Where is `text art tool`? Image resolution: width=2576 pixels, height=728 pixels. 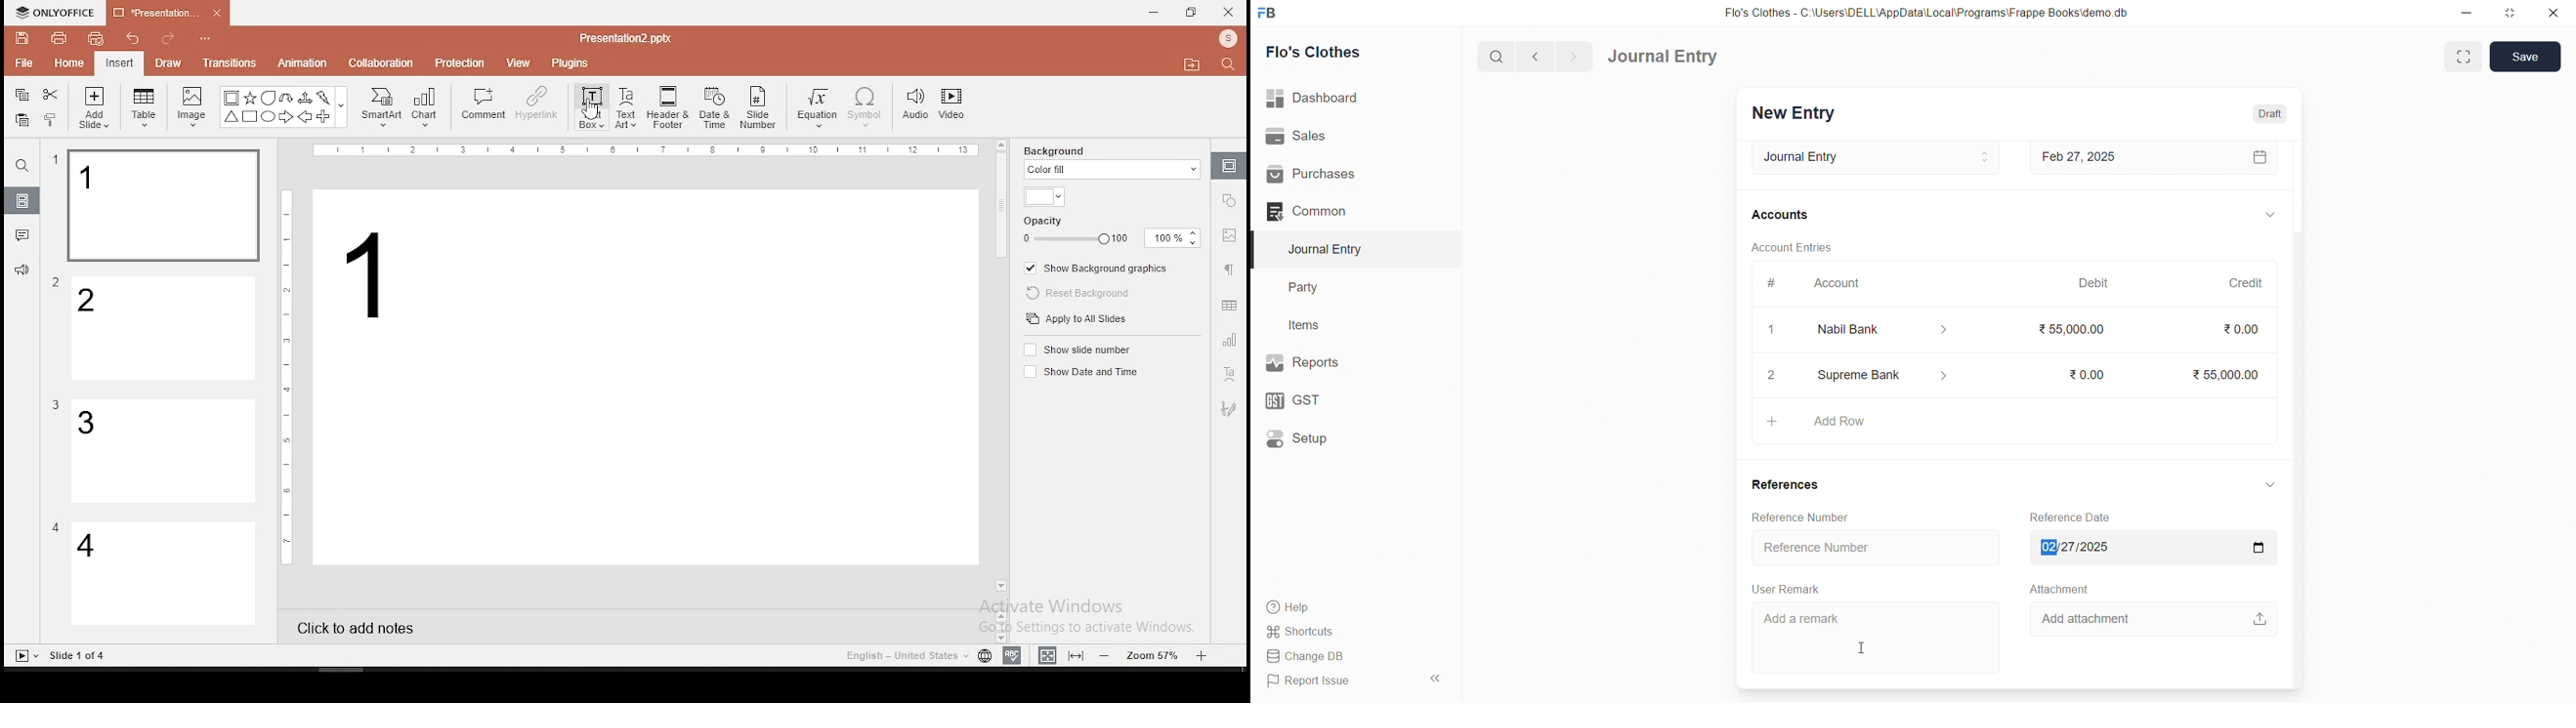 text art tool is located at coordinates (1228, 375).